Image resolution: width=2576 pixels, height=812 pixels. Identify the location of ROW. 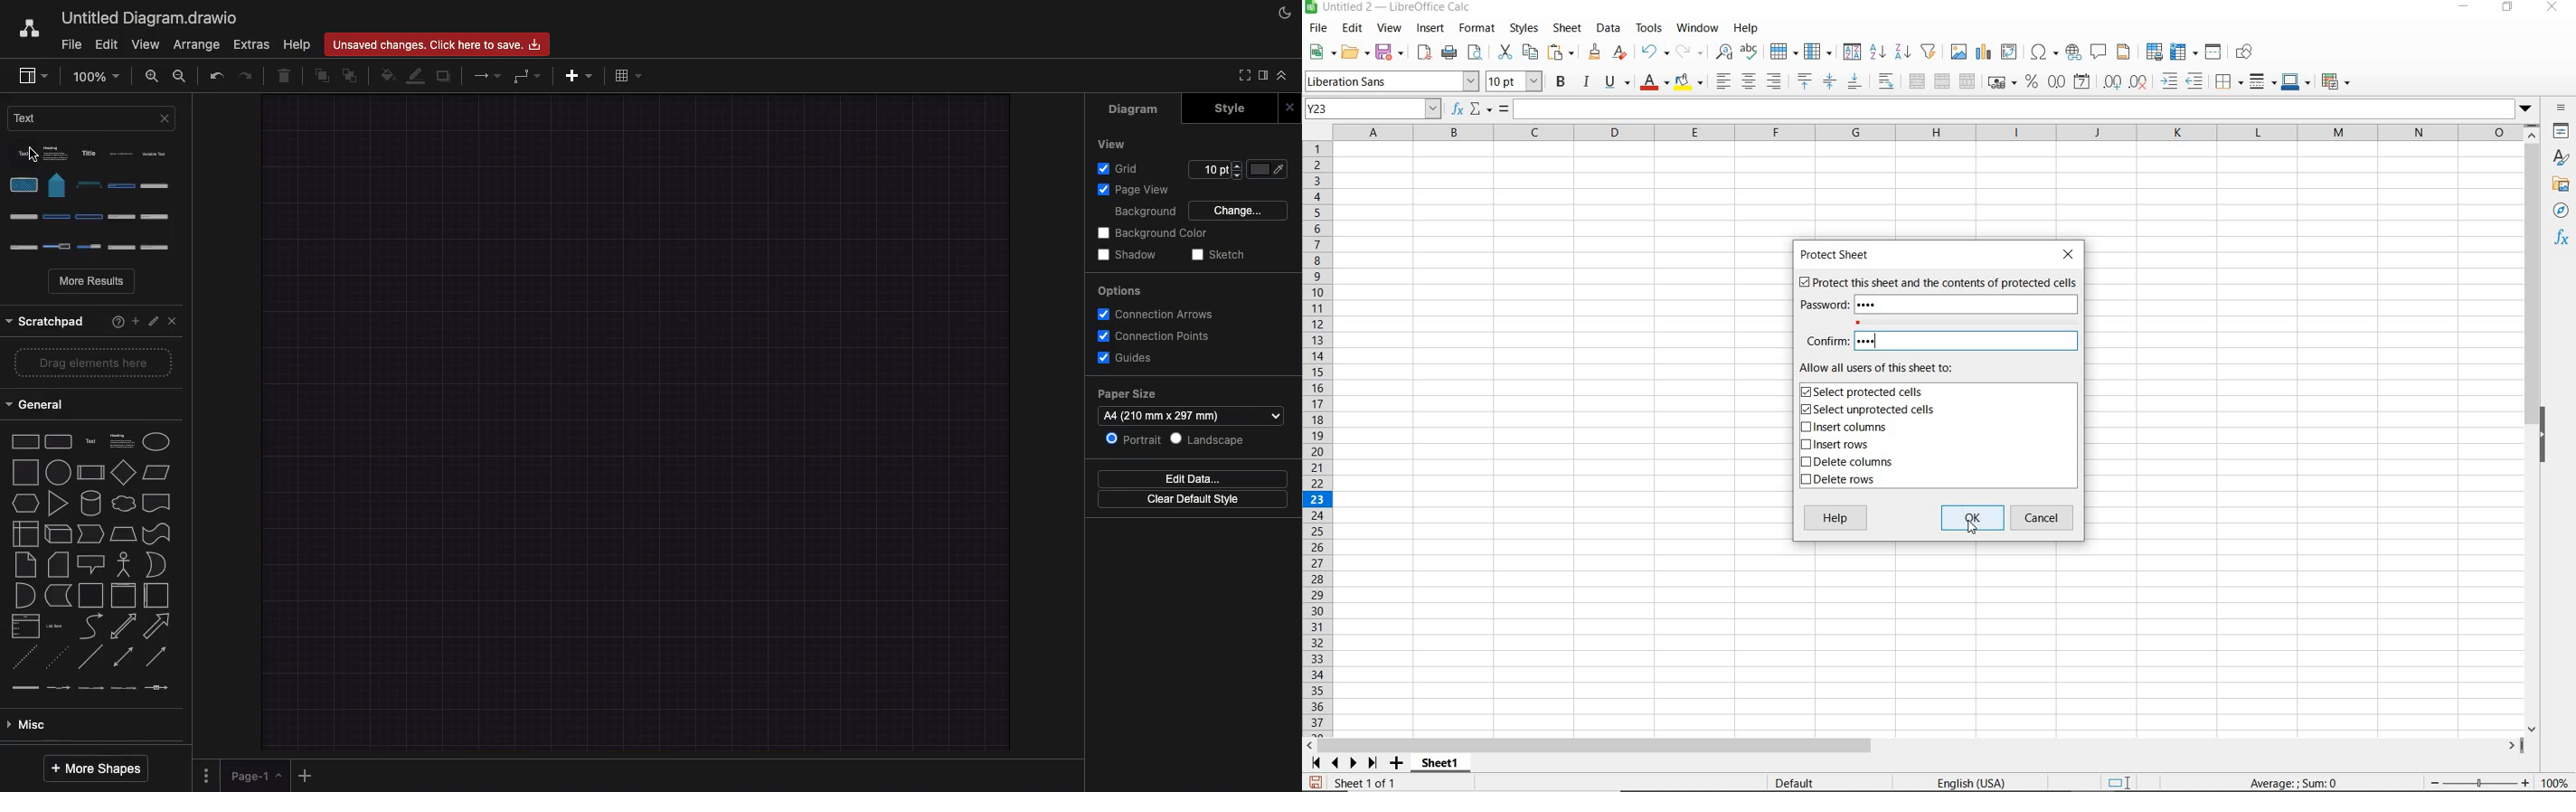
(1784, 50).